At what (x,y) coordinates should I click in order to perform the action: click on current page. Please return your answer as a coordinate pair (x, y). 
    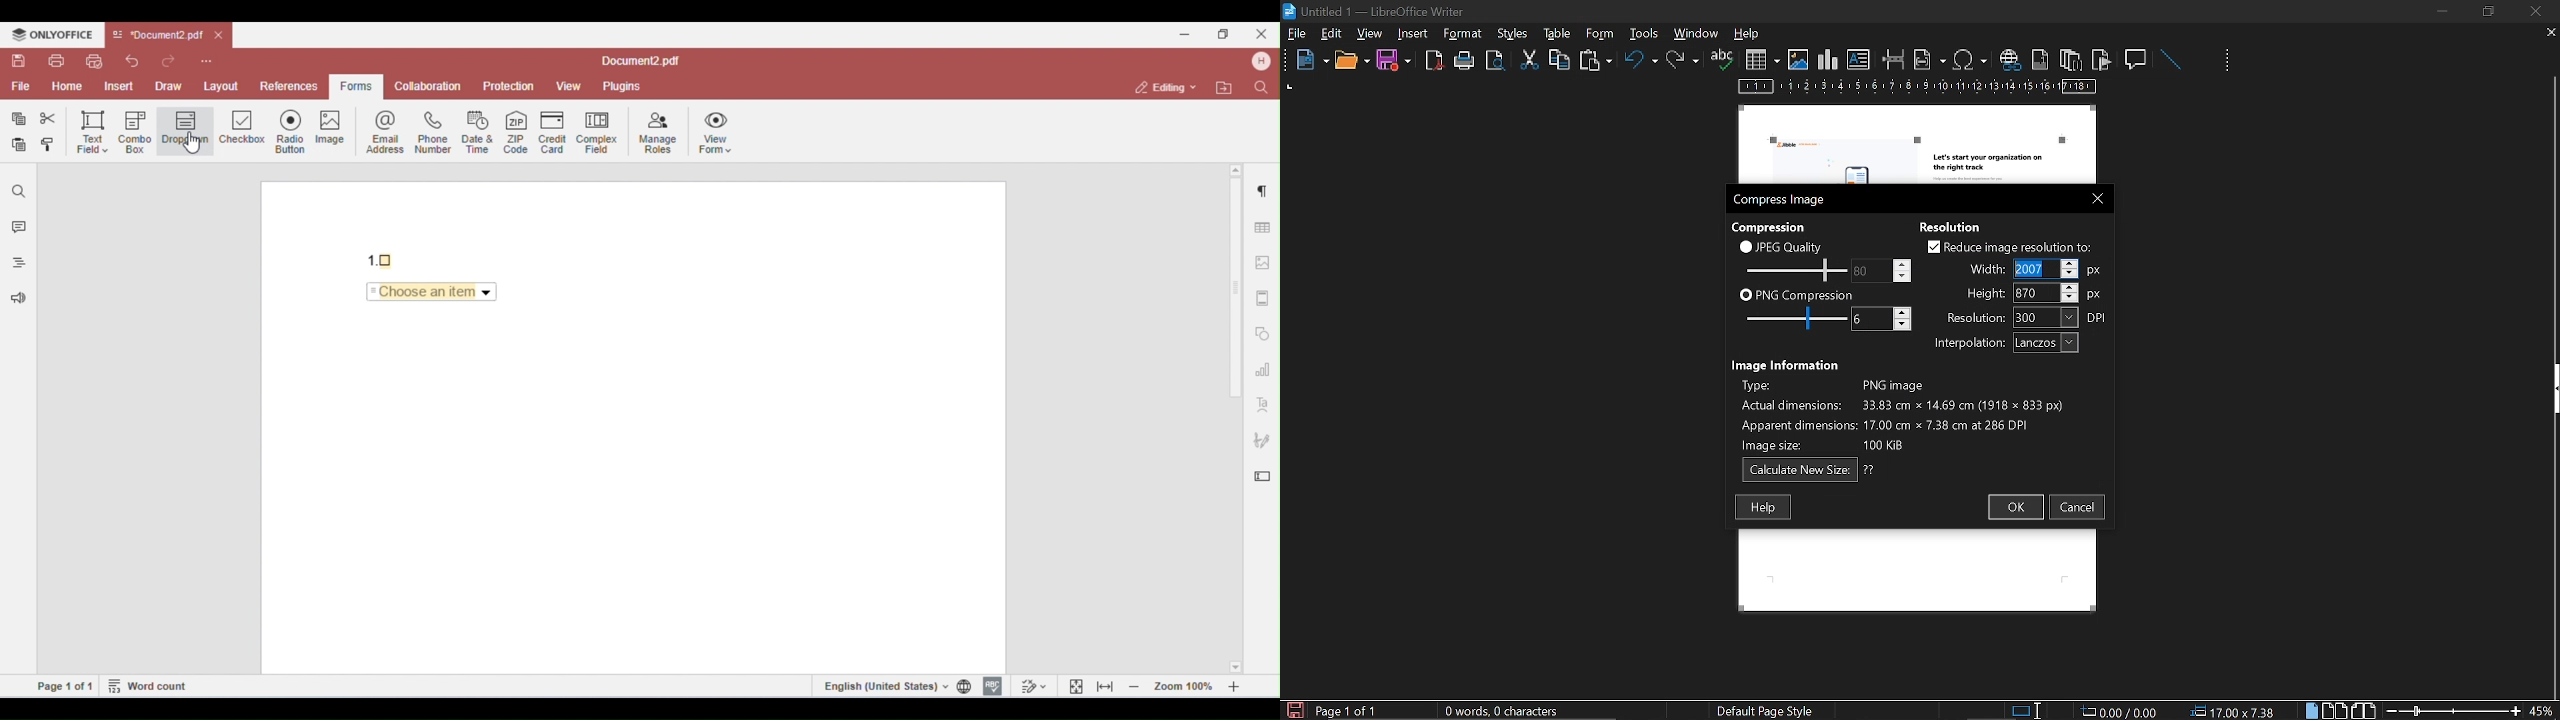
    Looking at the image, I should click on (1347, 711).